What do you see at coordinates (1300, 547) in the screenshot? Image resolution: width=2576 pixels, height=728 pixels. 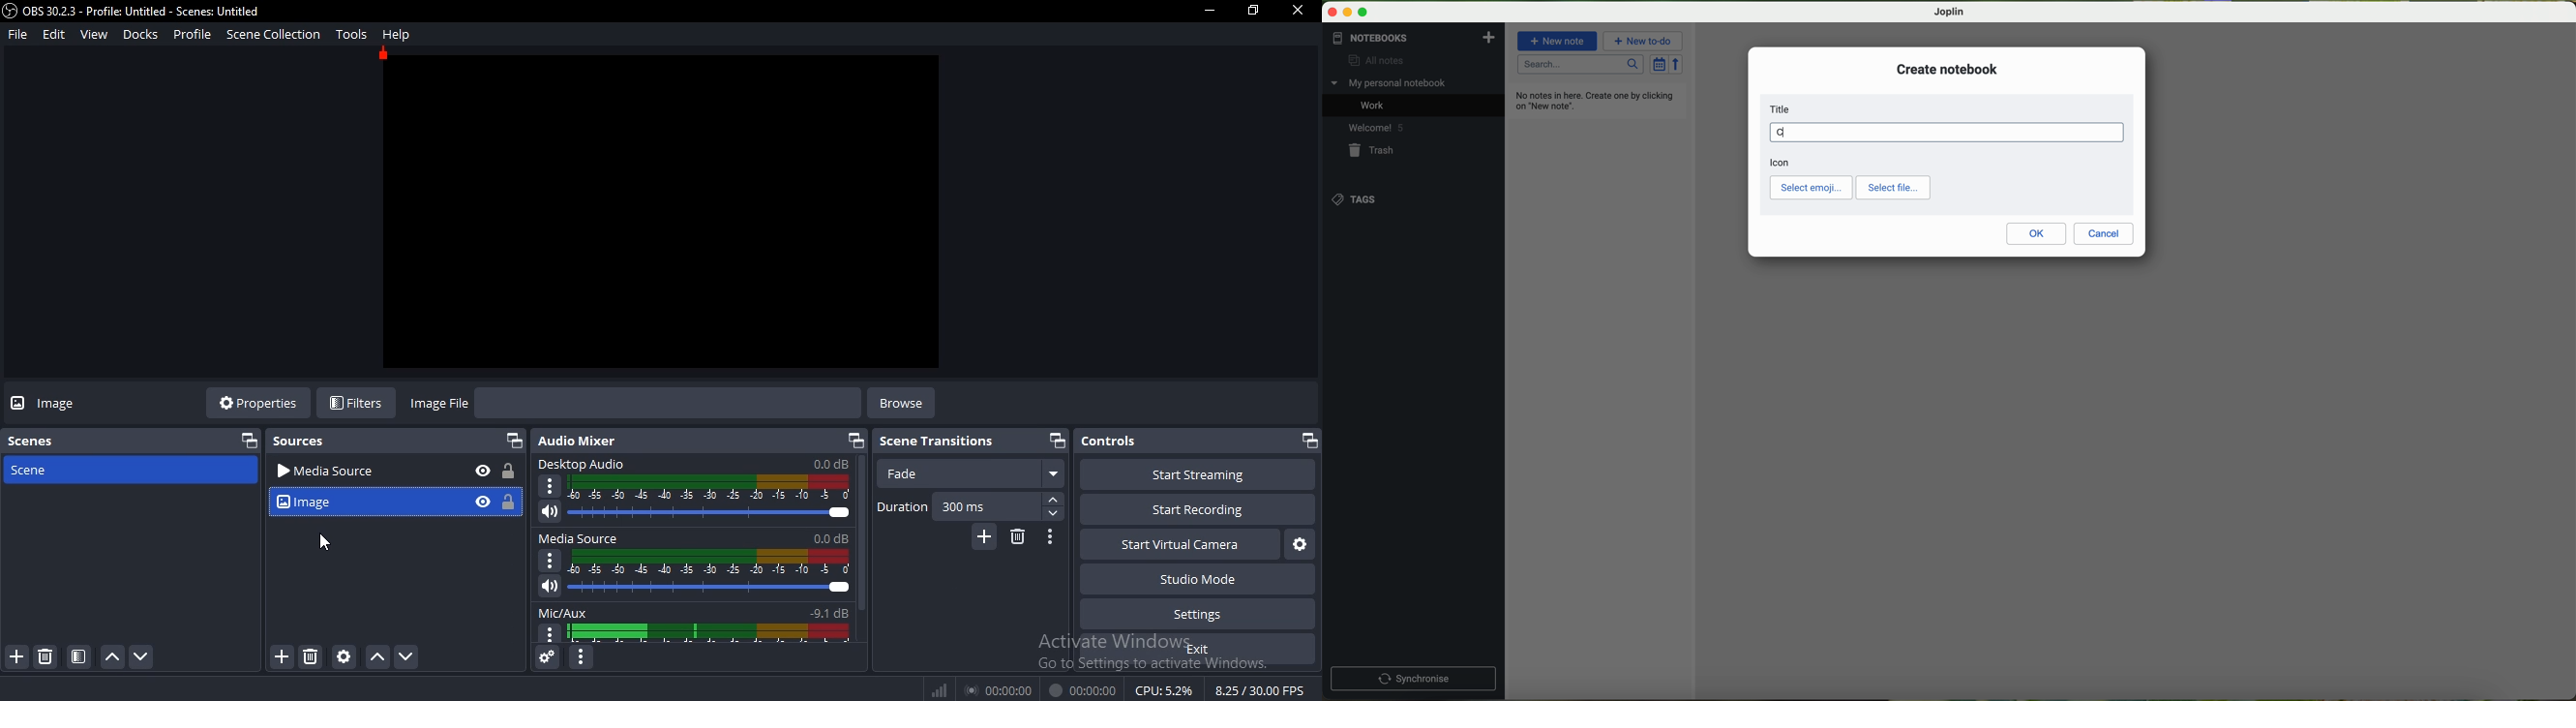 I see `virtual camera settings` at bounding box center [1300, 547].